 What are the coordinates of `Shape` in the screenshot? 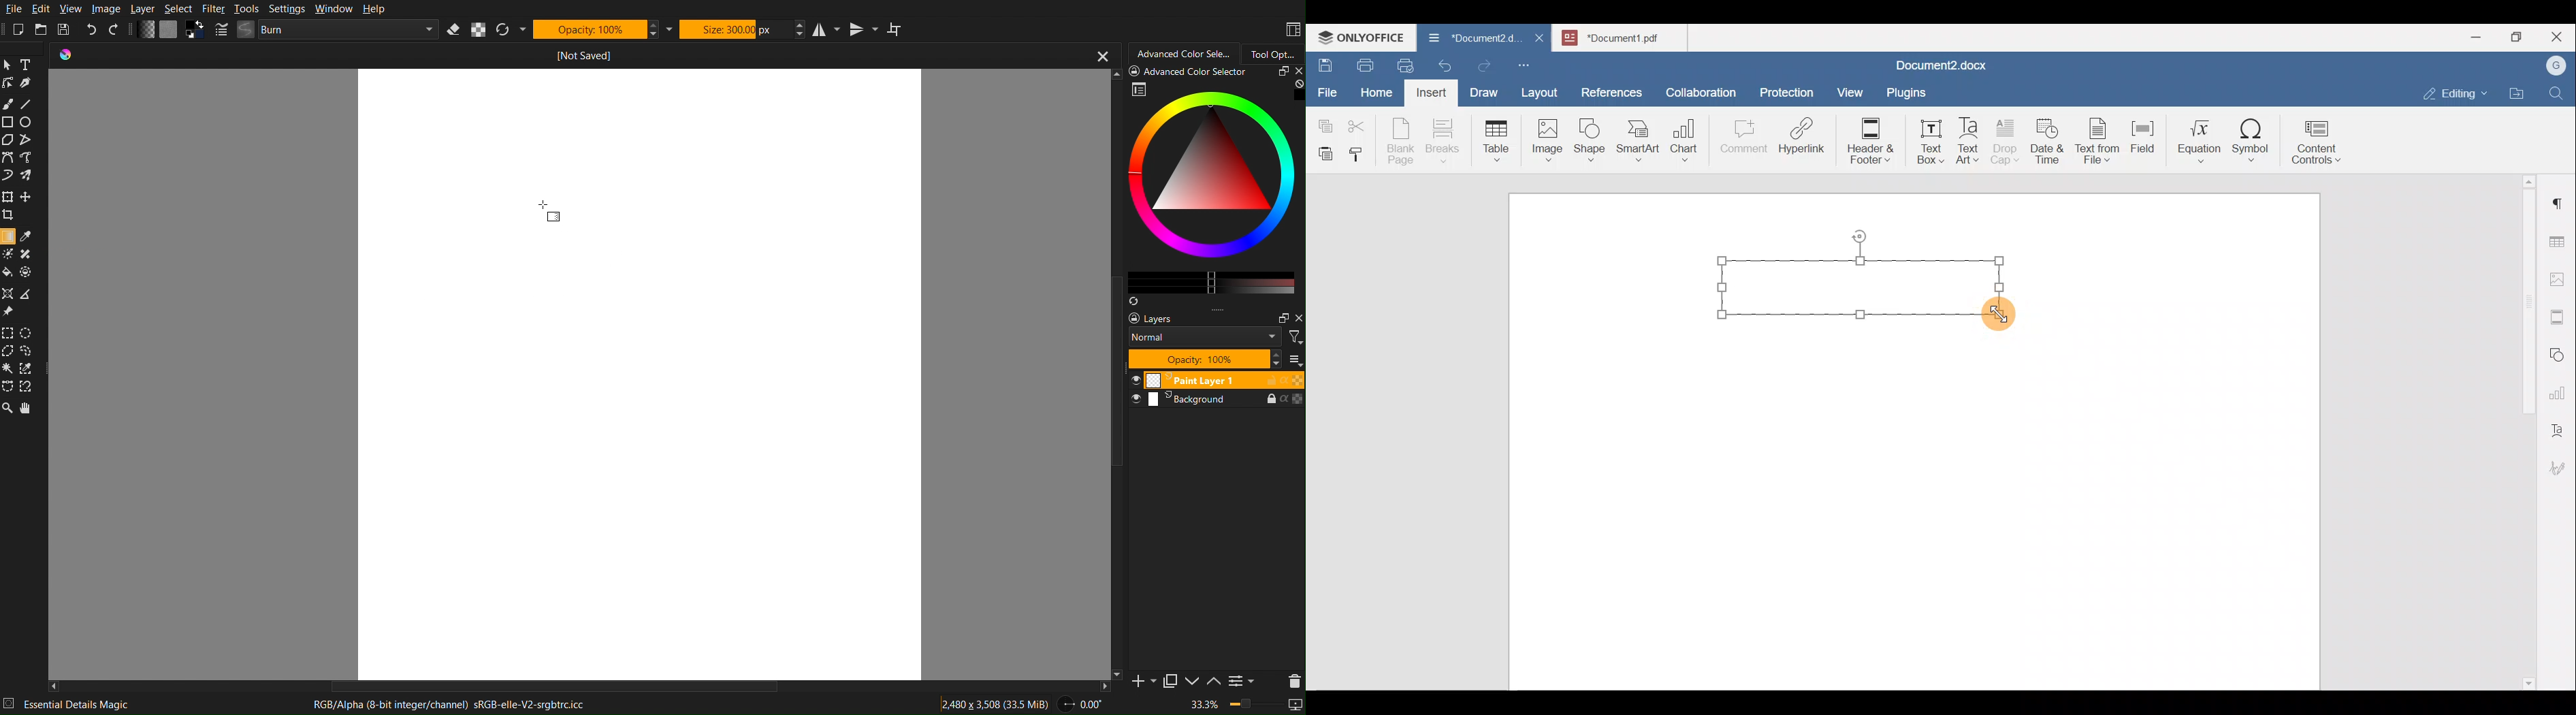 It's located at (1591, 134).